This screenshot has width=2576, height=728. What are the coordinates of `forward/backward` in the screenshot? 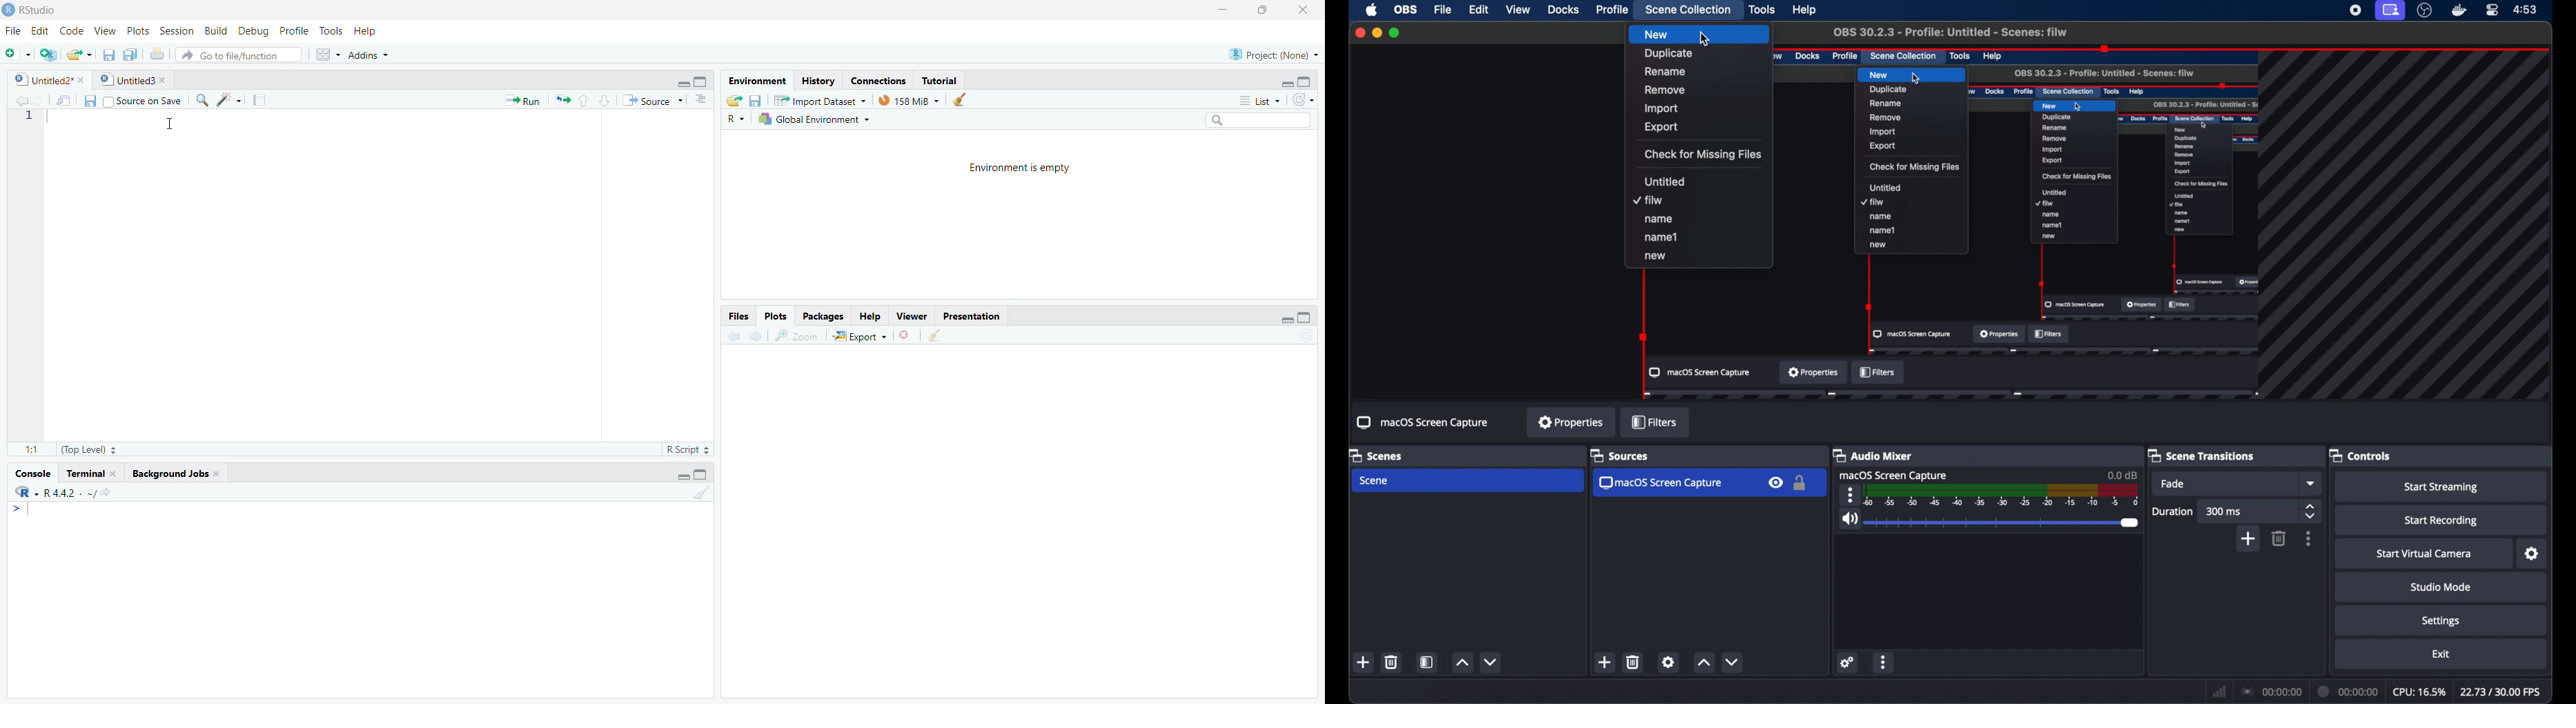 It's located at (749, 333).